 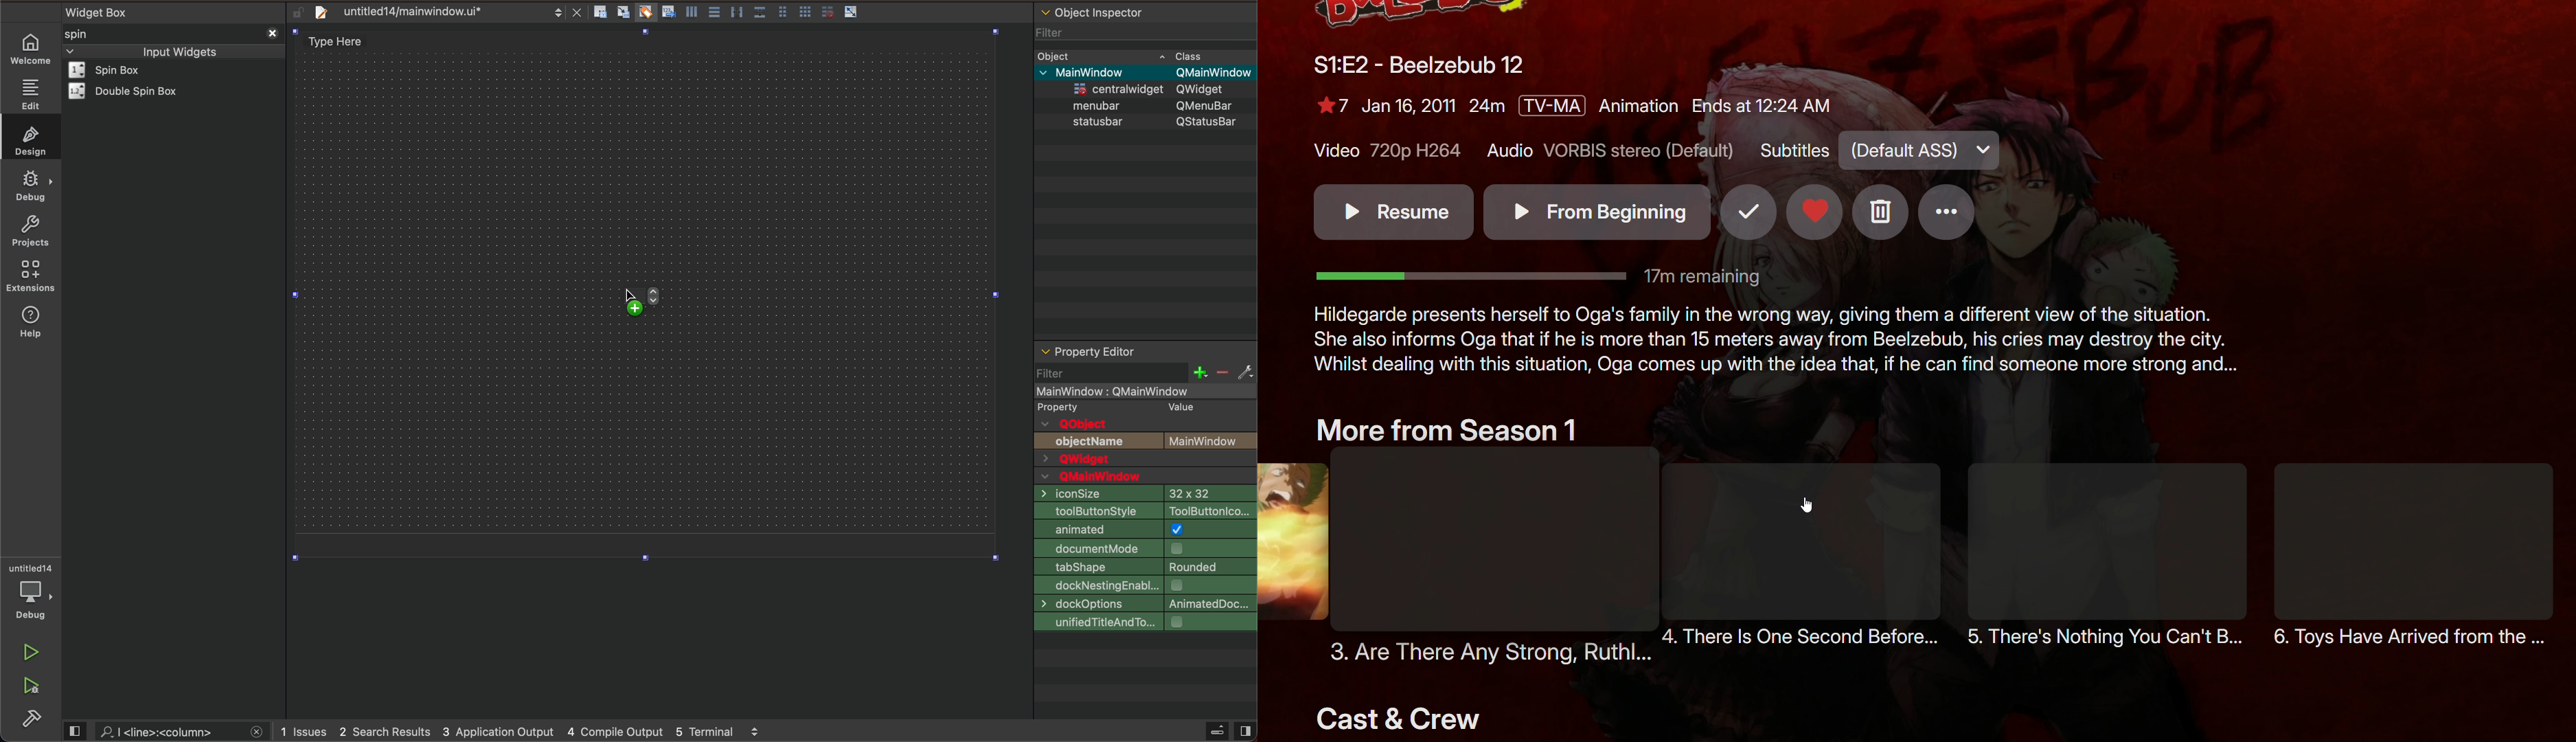 What do you see at coordinates (1100, 72) in the screenshot?
I see `` at bounding box center [1100, 72].